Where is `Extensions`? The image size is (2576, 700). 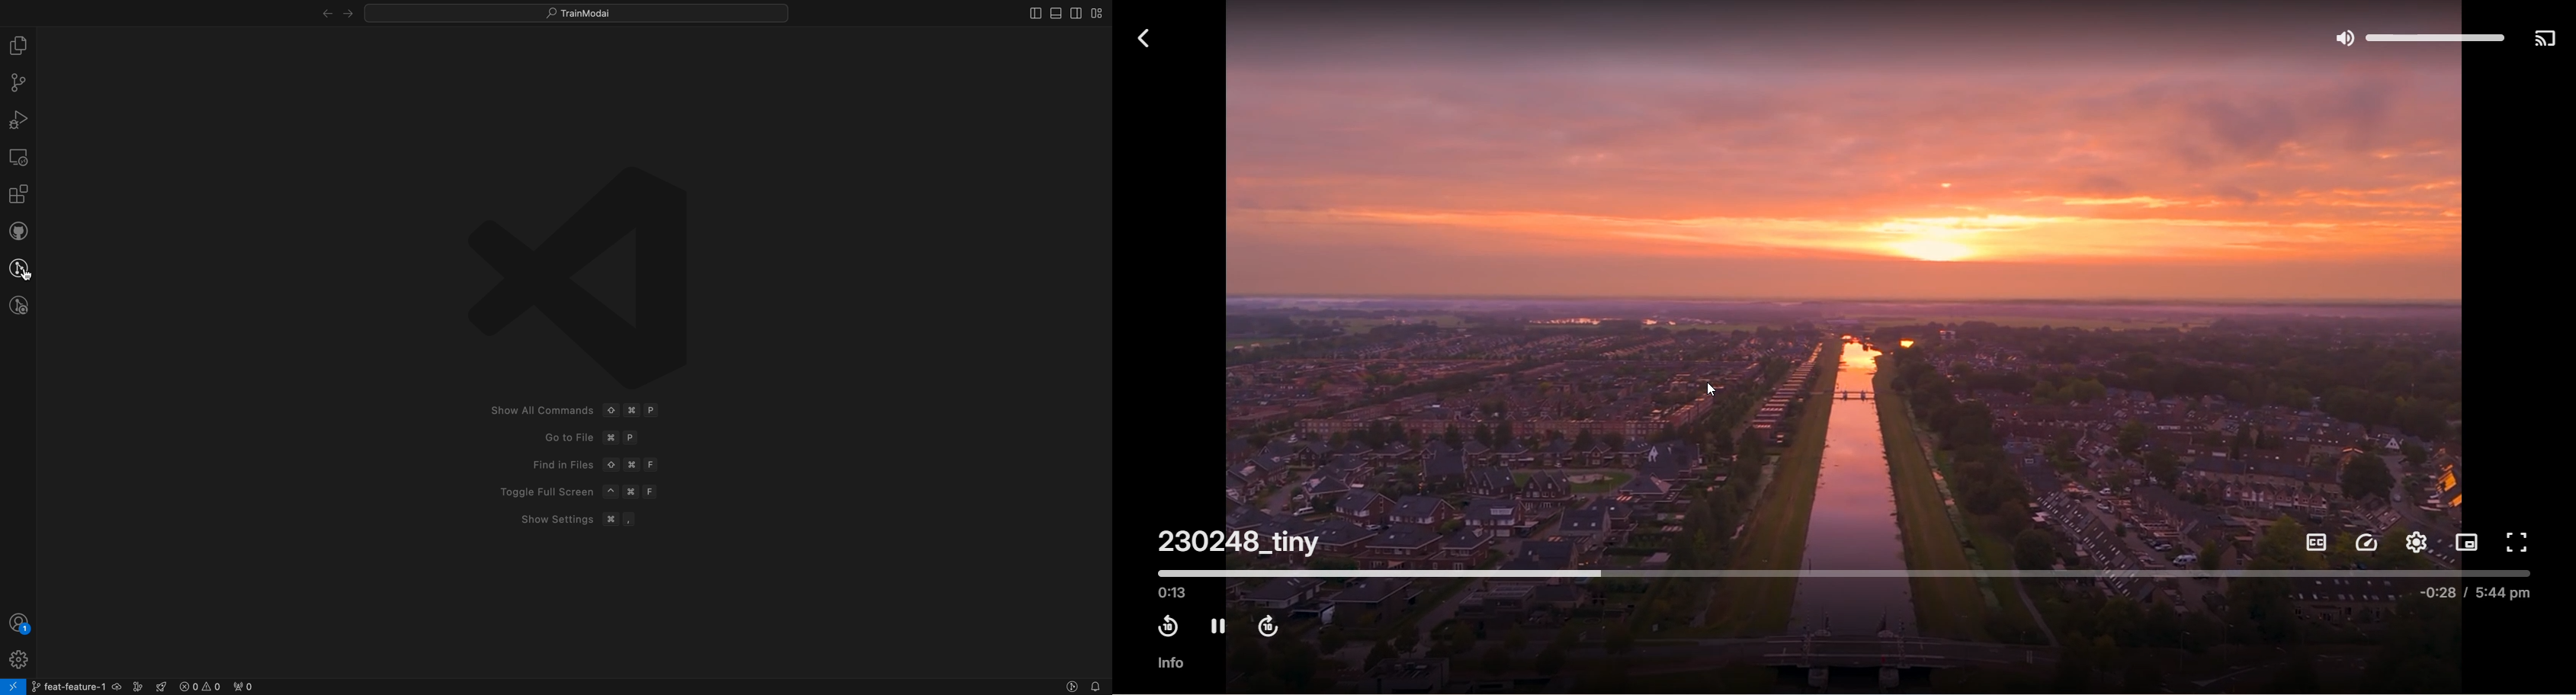
Extensions is located at coordinates (18, 194).